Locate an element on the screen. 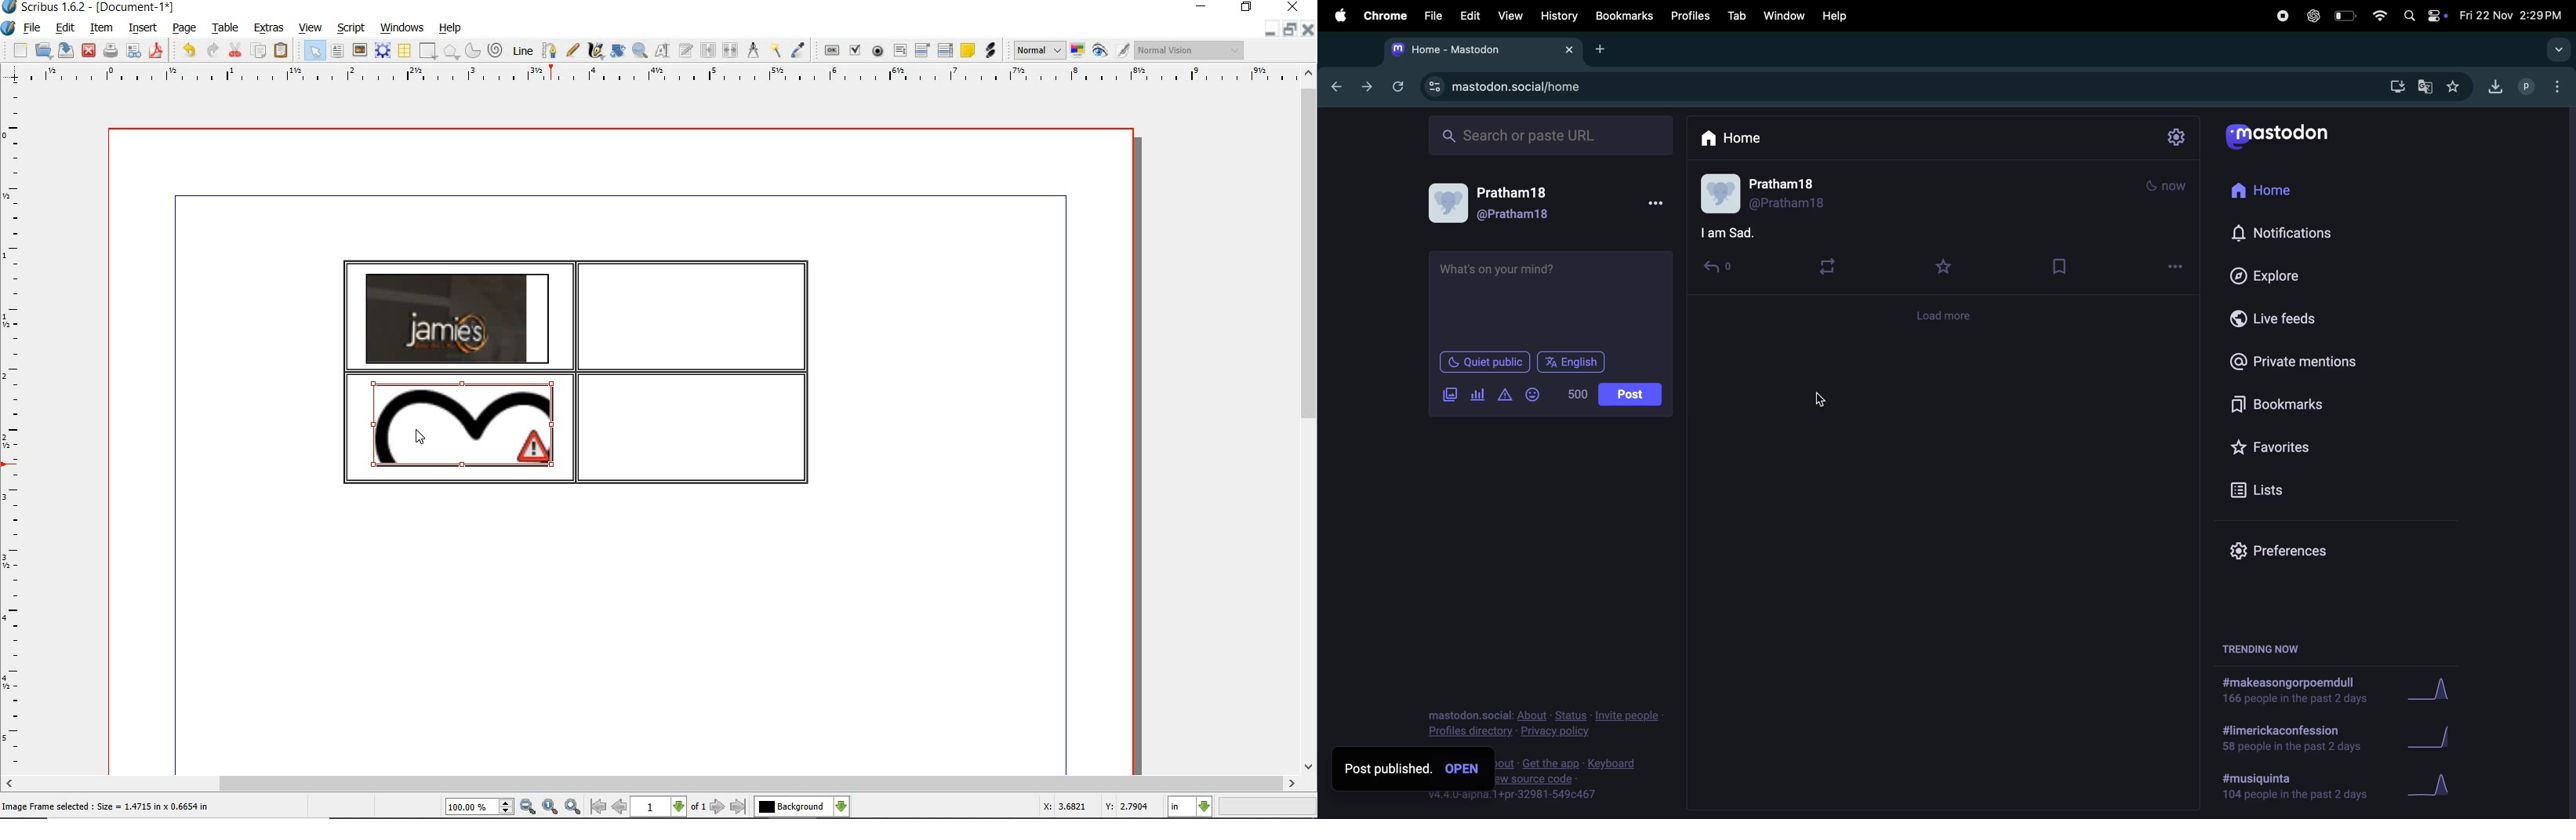 The image size is (2576, 840). edit contents of frame is located at coordinates (663, 51).